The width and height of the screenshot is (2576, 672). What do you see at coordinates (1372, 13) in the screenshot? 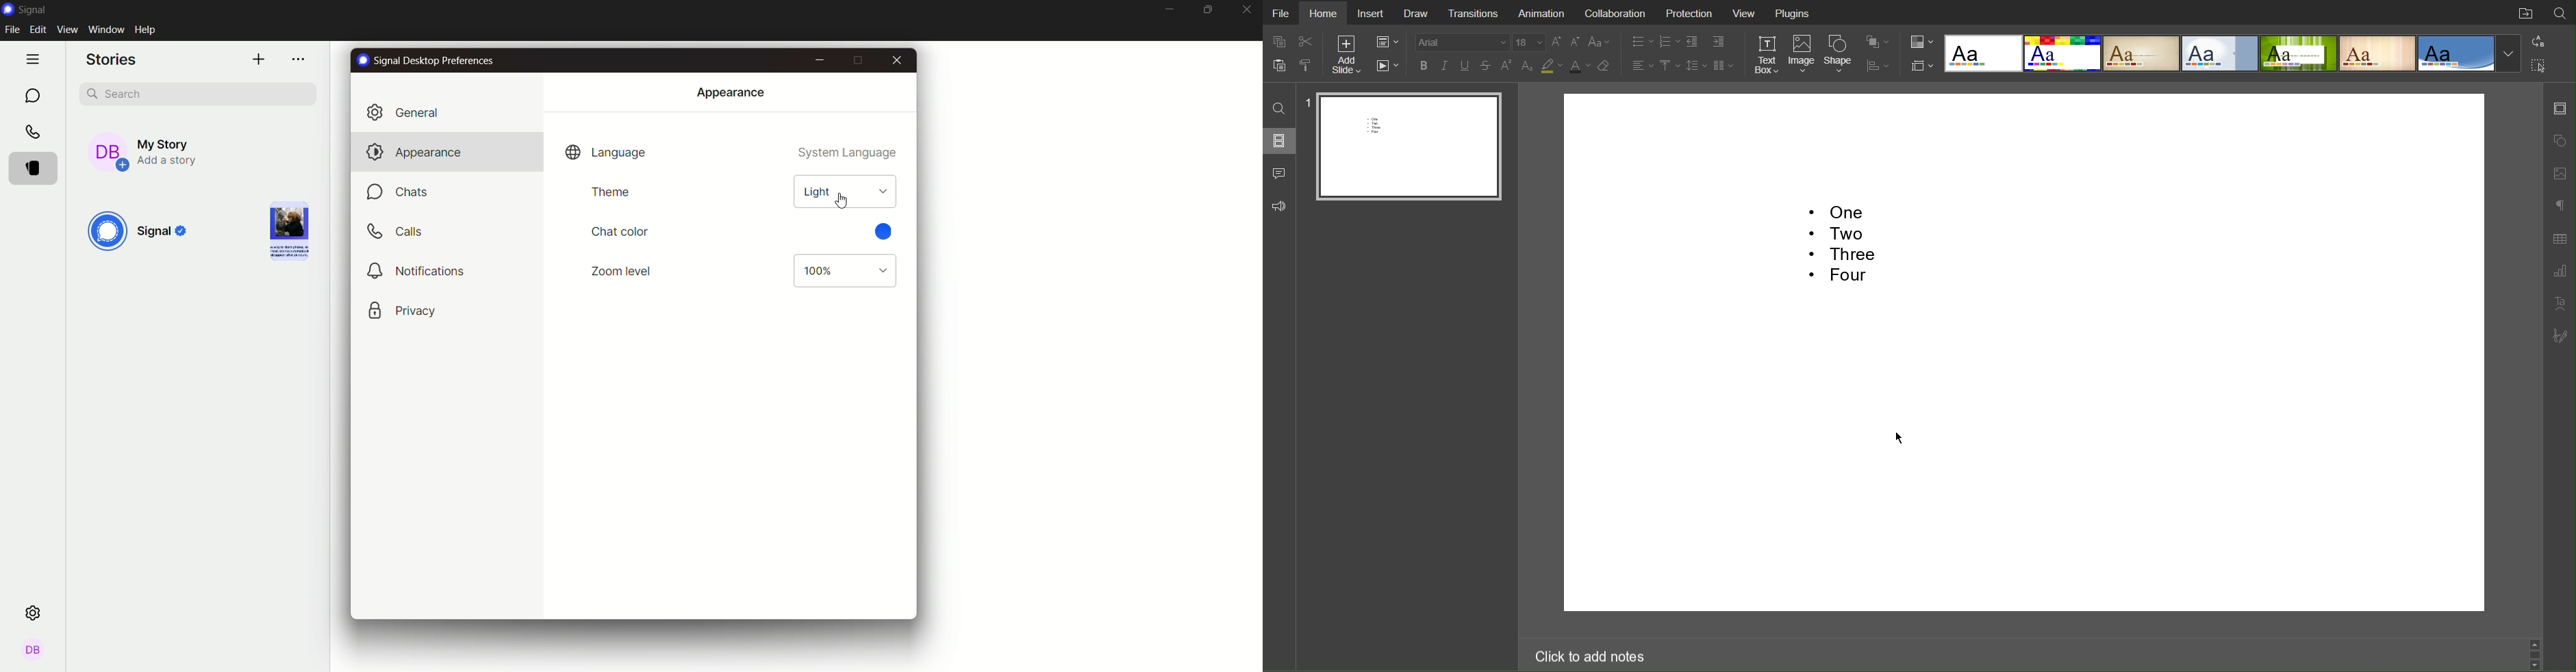
I see `Insert` at bounding box center [1372, 13].